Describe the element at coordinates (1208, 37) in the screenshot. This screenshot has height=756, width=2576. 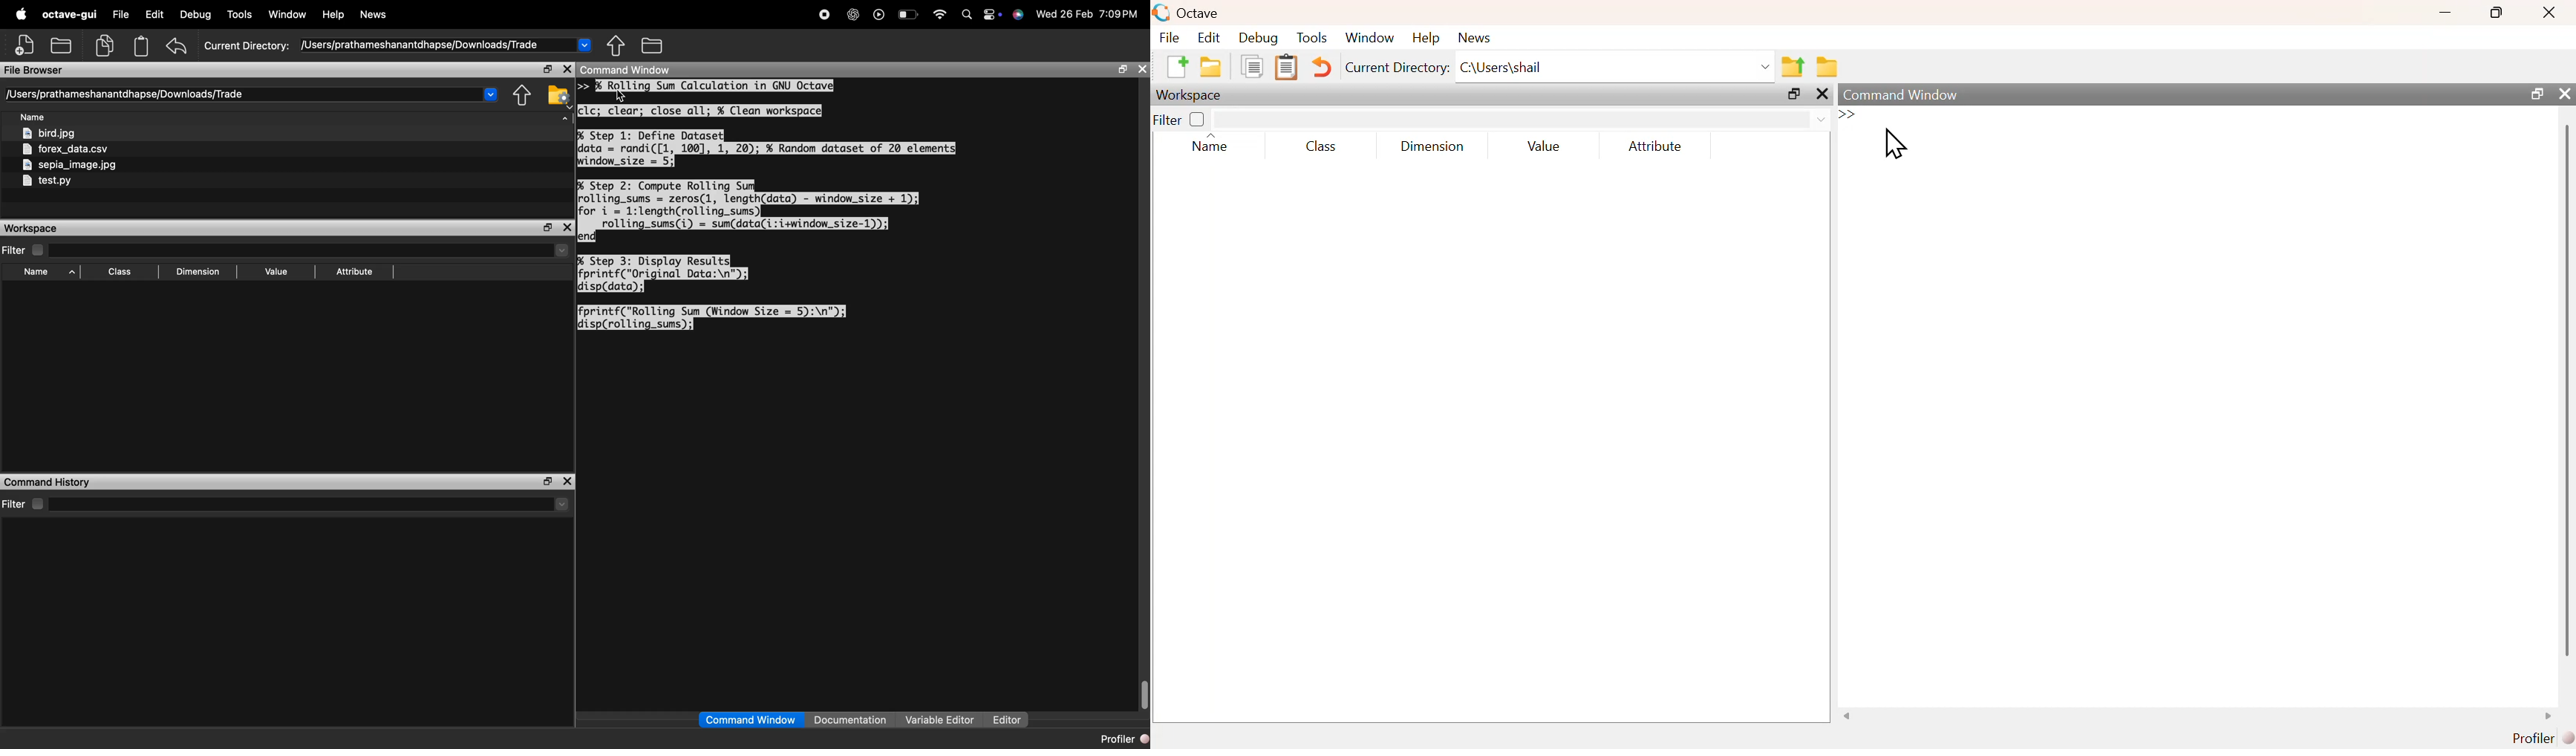
I see `Edit` at that location.